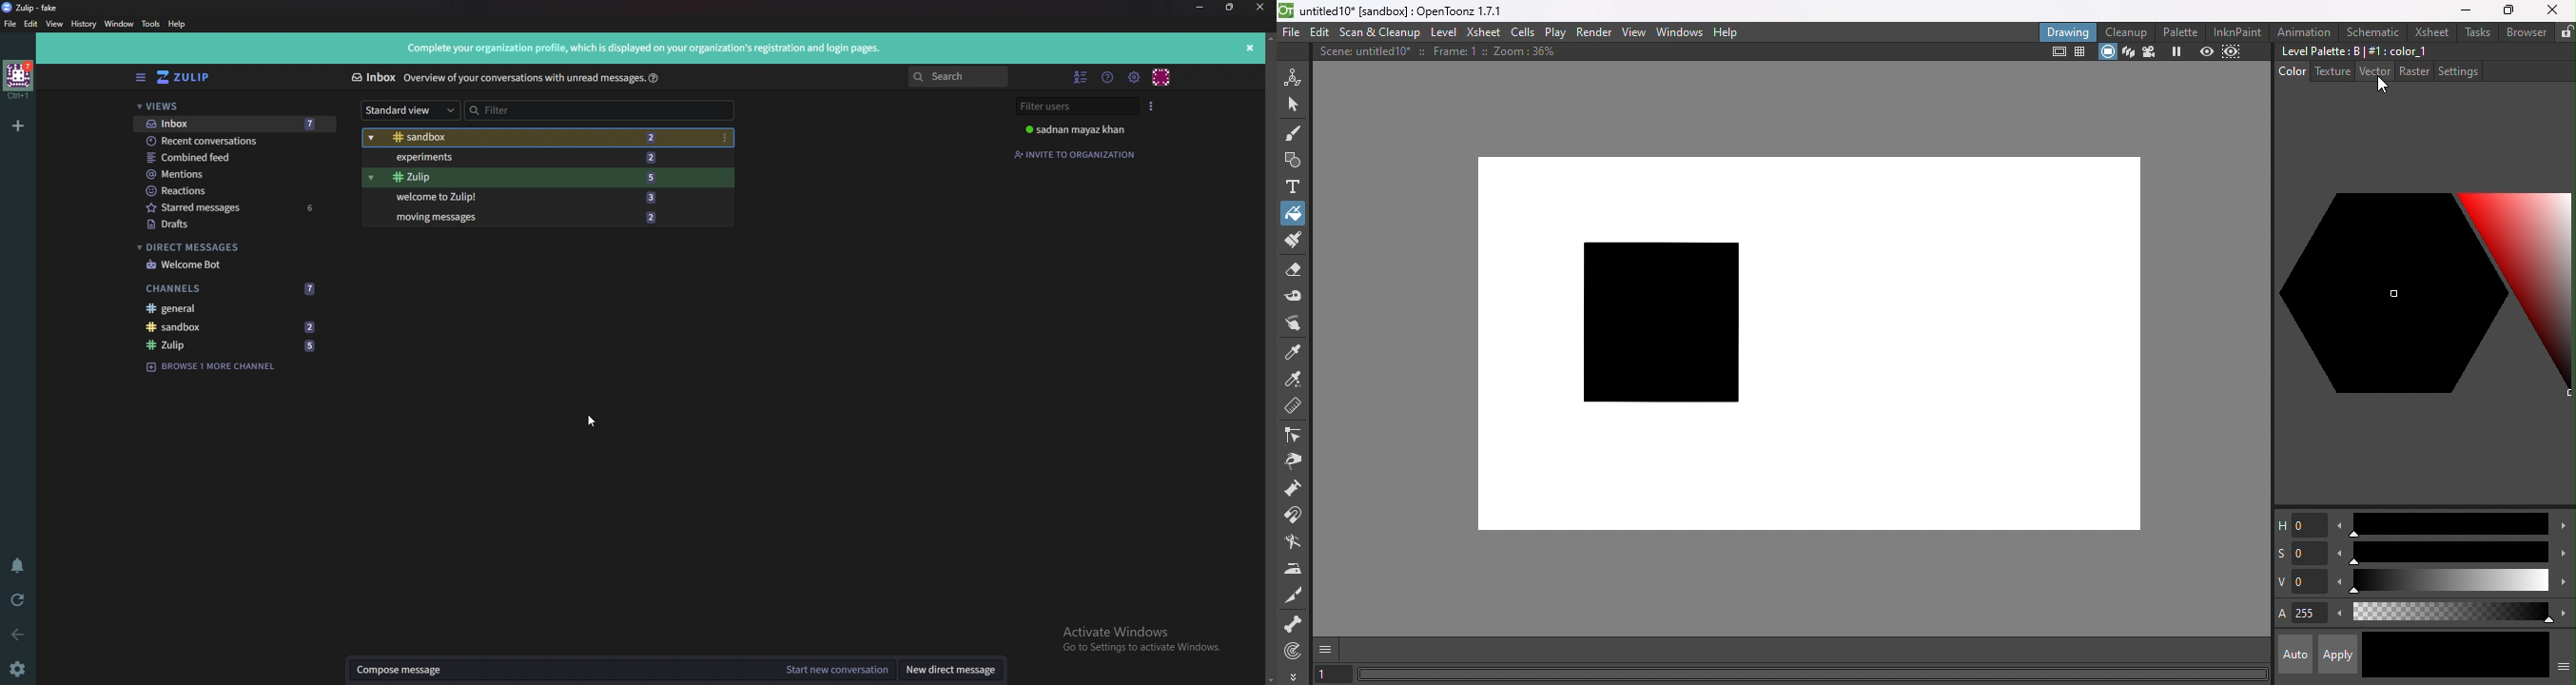  Describe the element at coordinates (233, 125) in the screenshot. I see `Inbox` at that location.